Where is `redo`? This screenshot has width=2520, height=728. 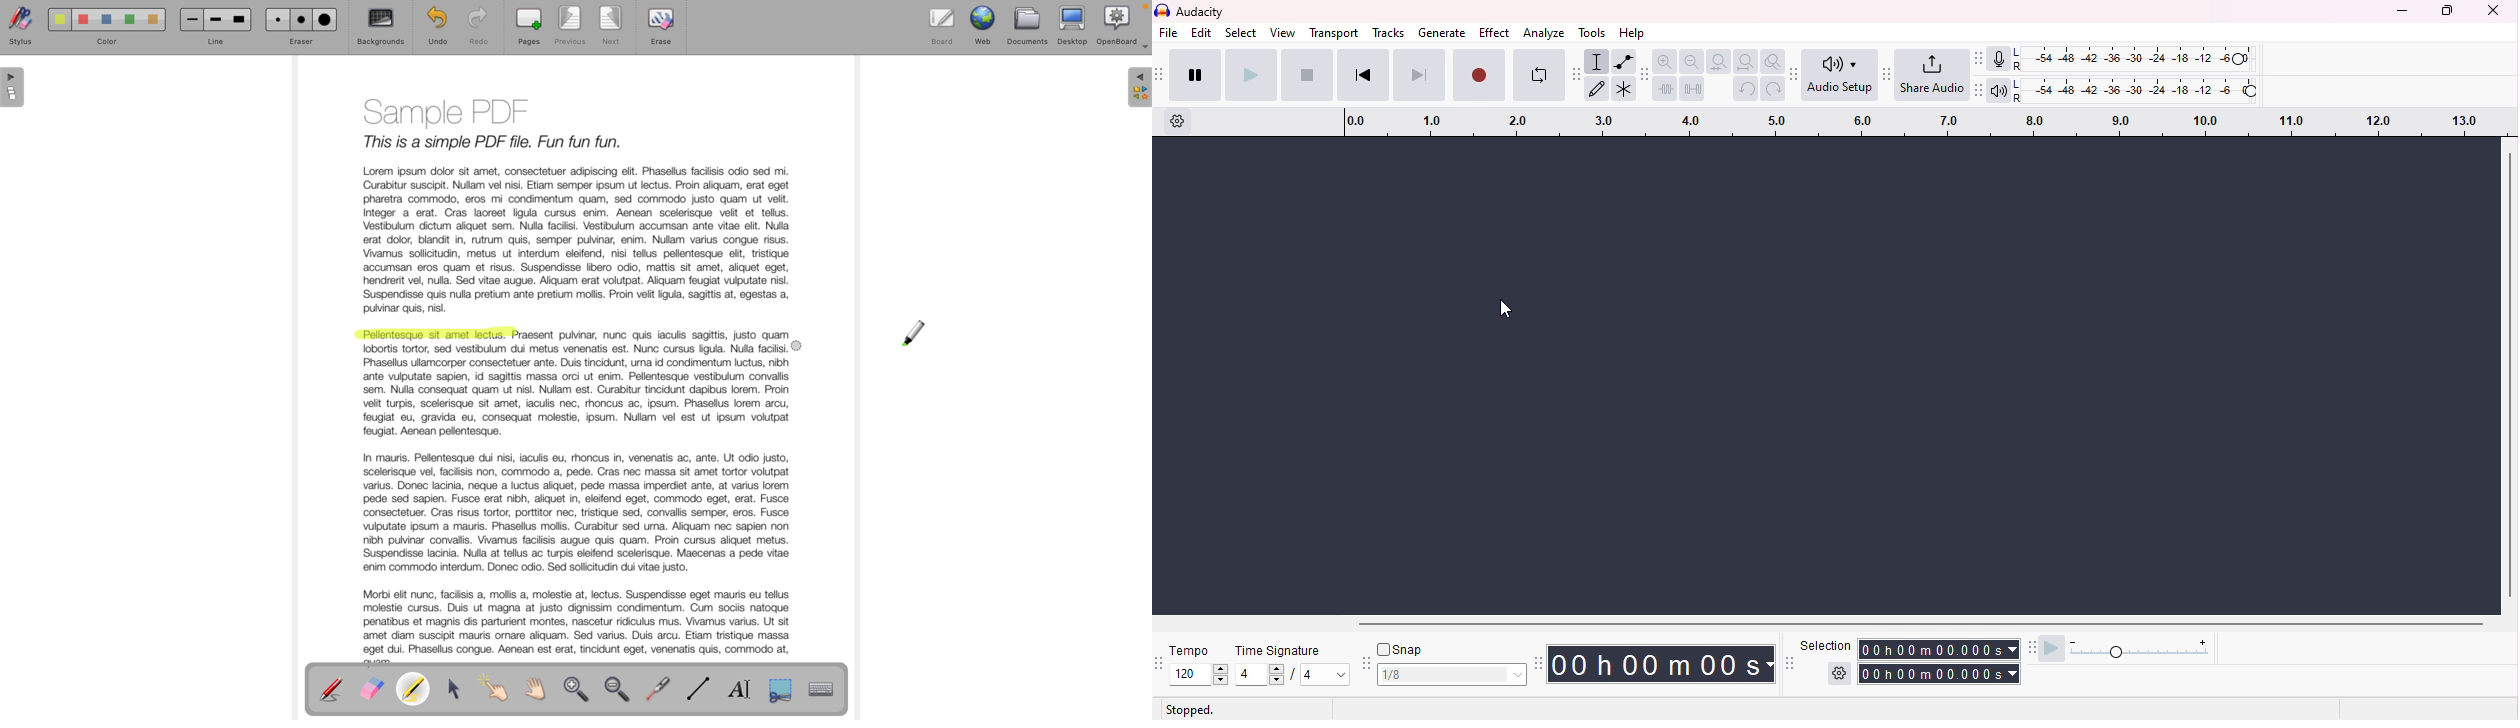 redo is located at coordinates (1774, 89).